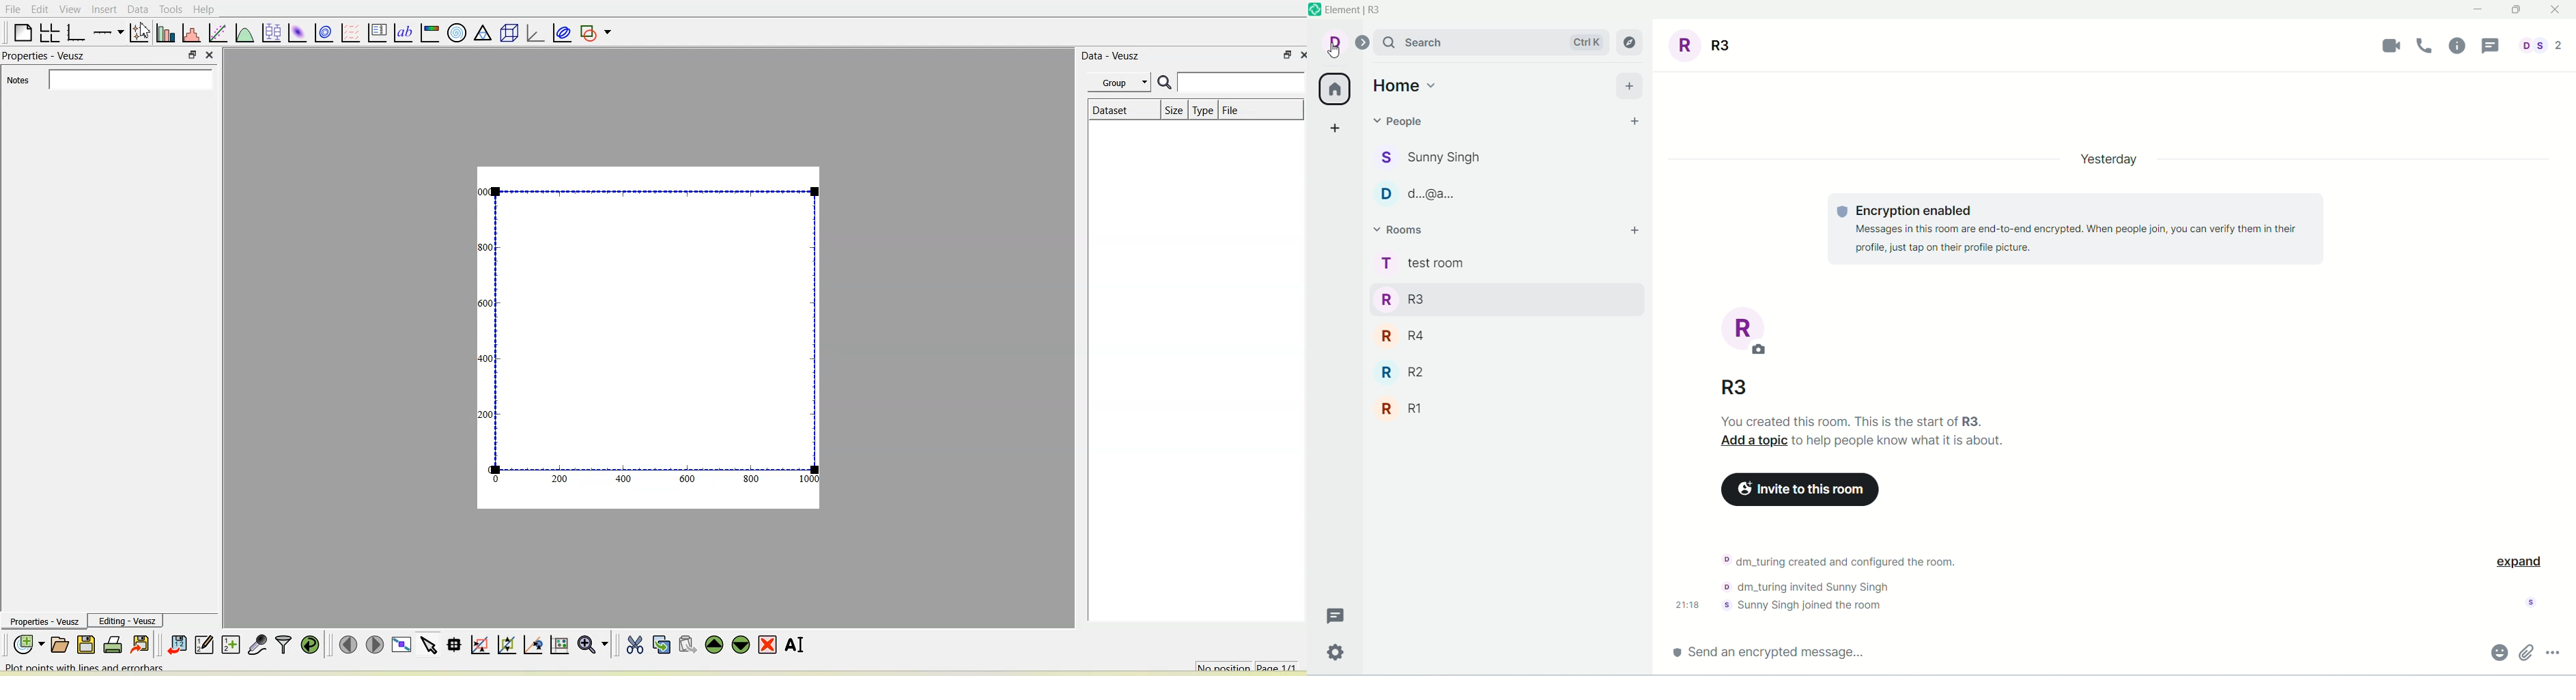 The image size is (2576, 700). I want to click on voice call, so click(2428, 46).